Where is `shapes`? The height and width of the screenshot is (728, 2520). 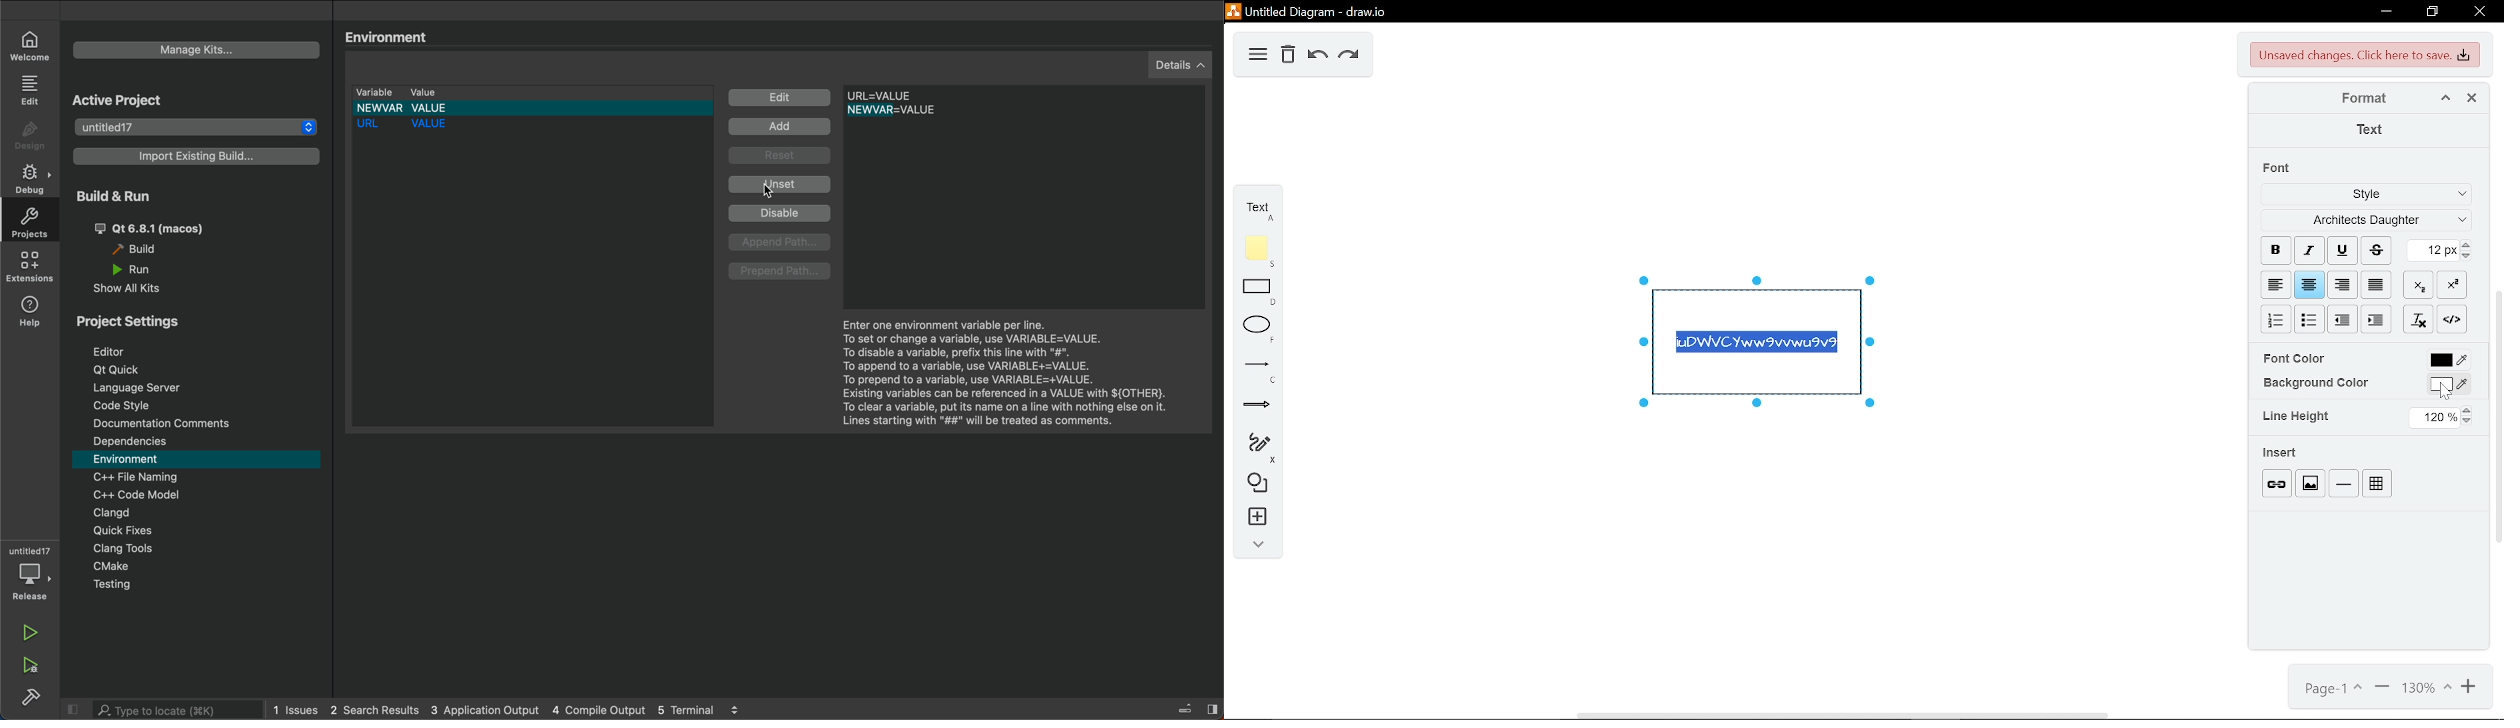
shapes is located at coordinates (1255, 485).